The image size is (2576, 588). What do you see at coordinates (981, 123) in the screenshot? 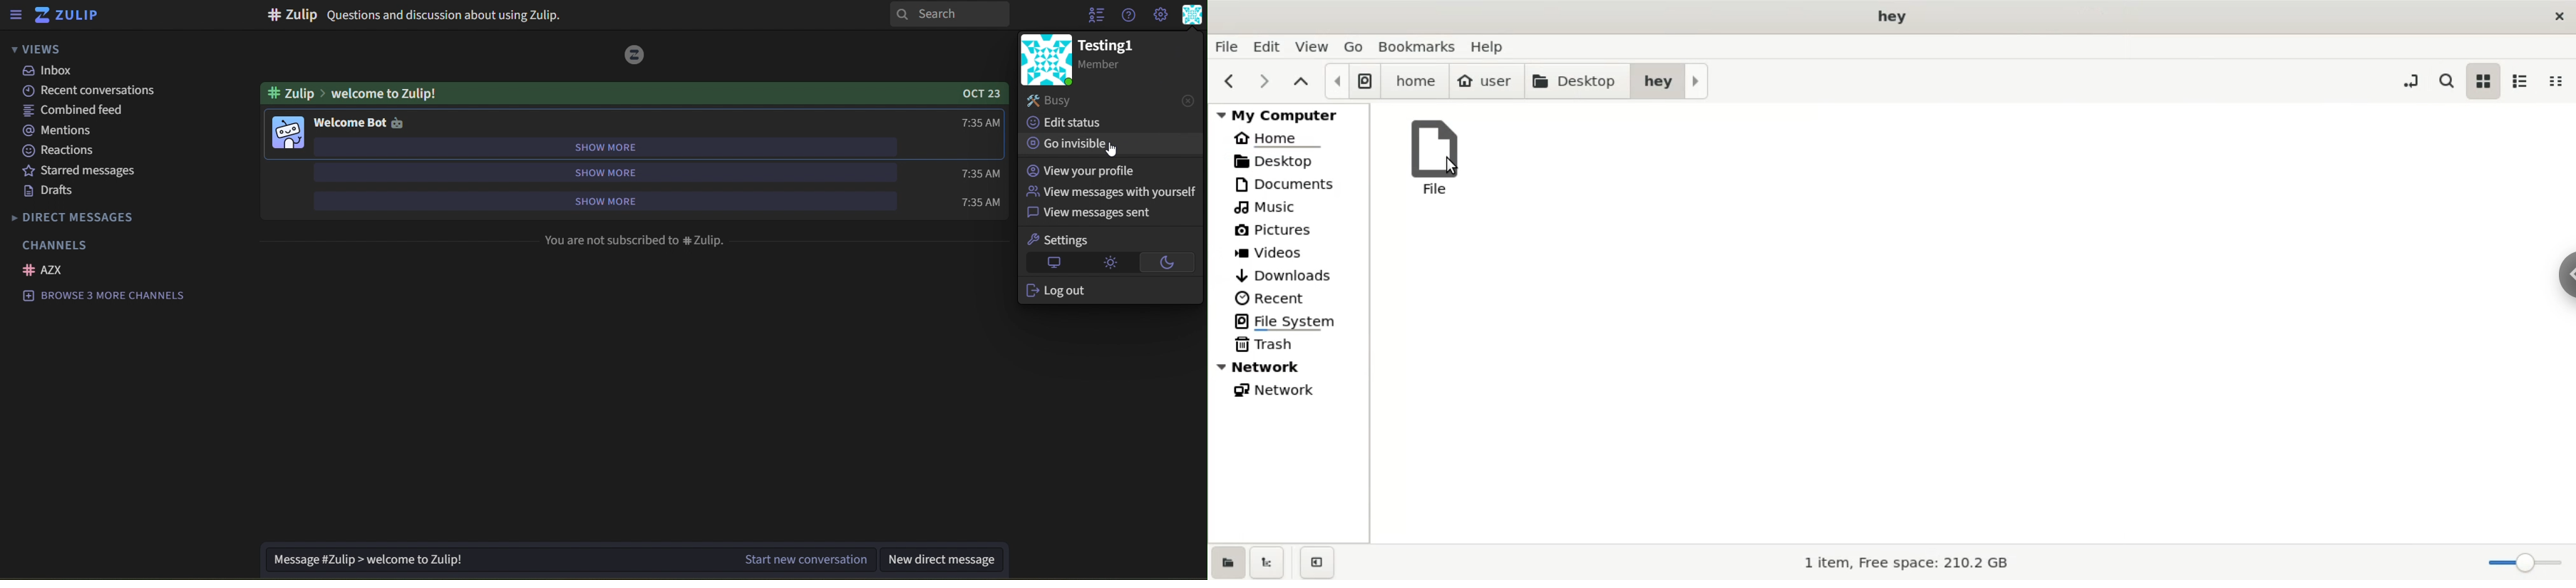
I see `time` at bounding box center [981, 123].